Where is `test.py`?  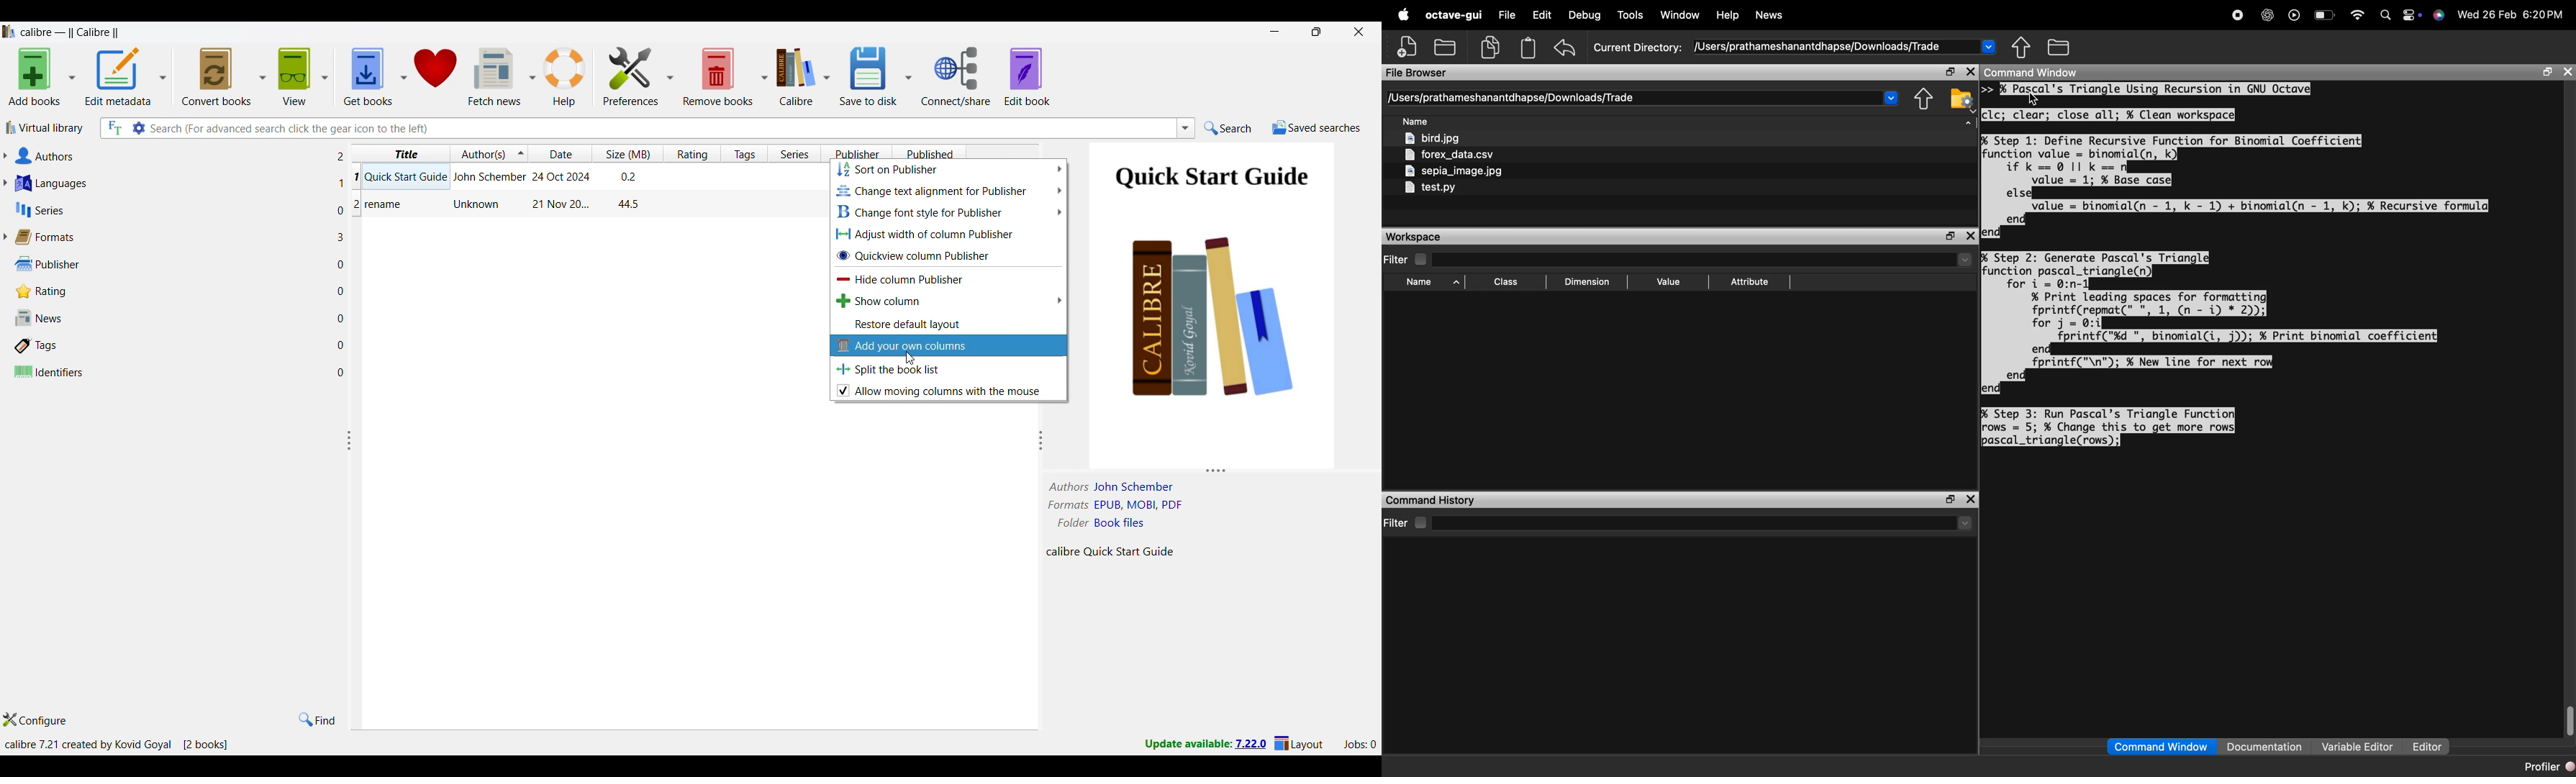 test.py is located at coordinates (1430, 188).